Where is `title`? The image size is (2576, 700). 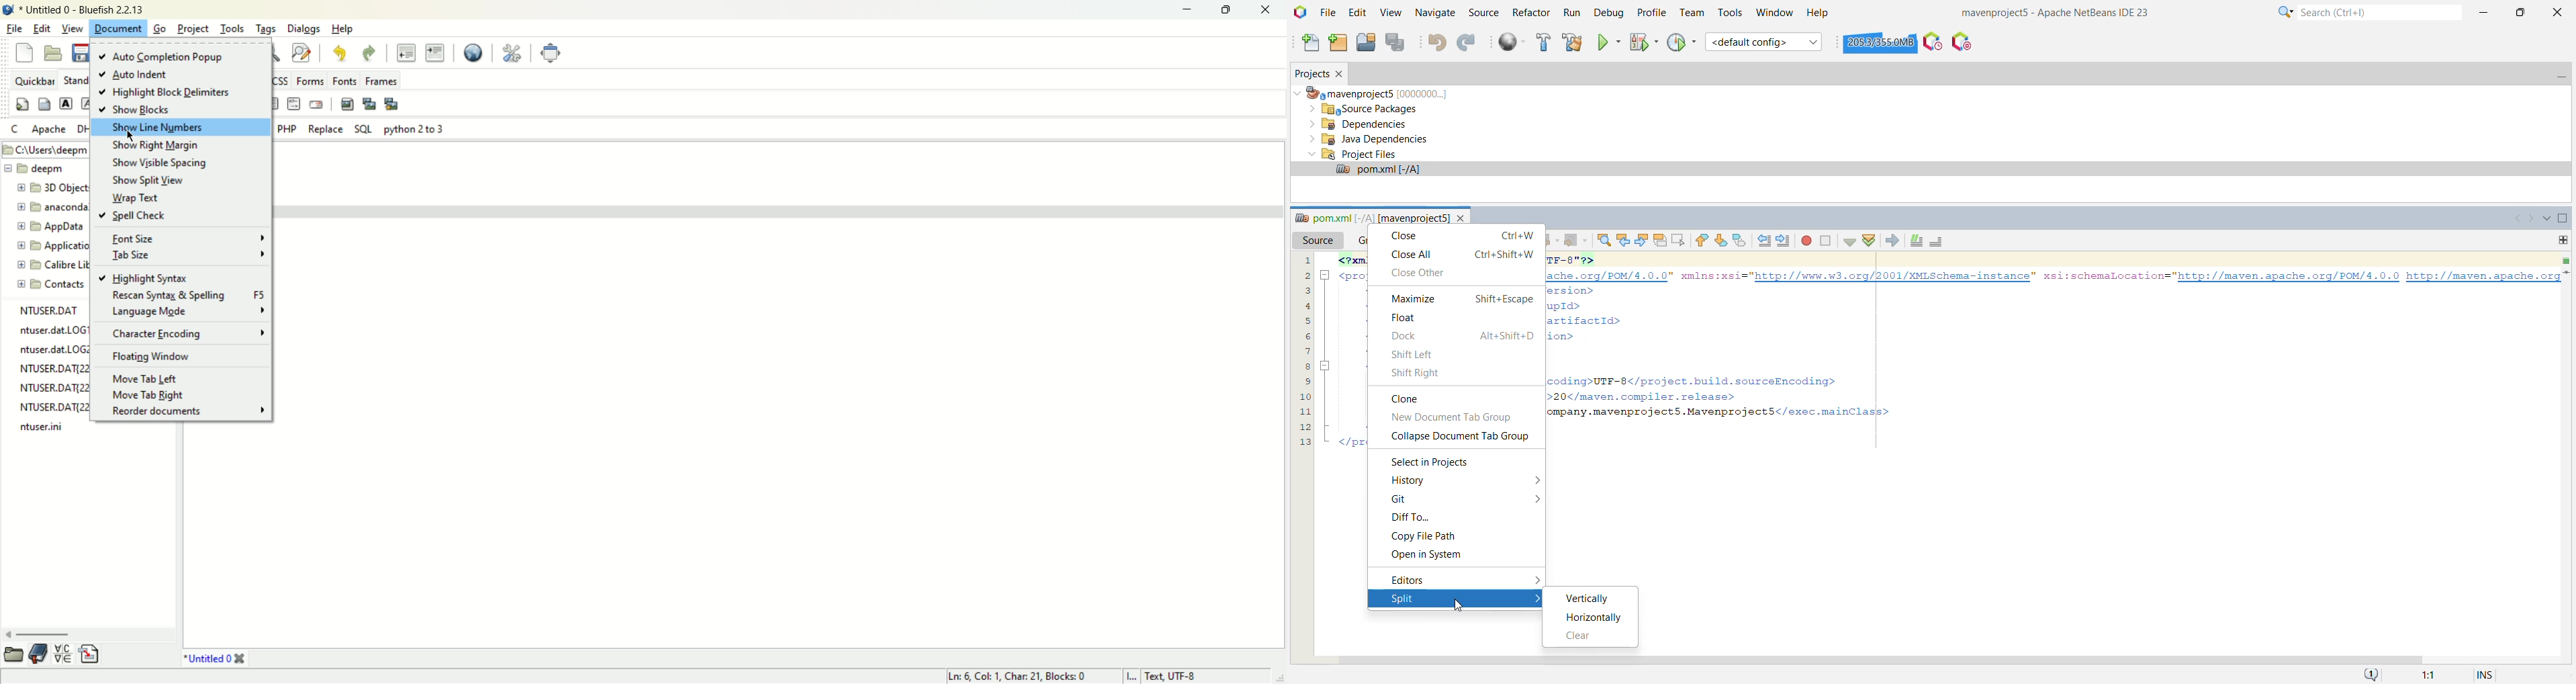
title is located at coordinates (214, 660).